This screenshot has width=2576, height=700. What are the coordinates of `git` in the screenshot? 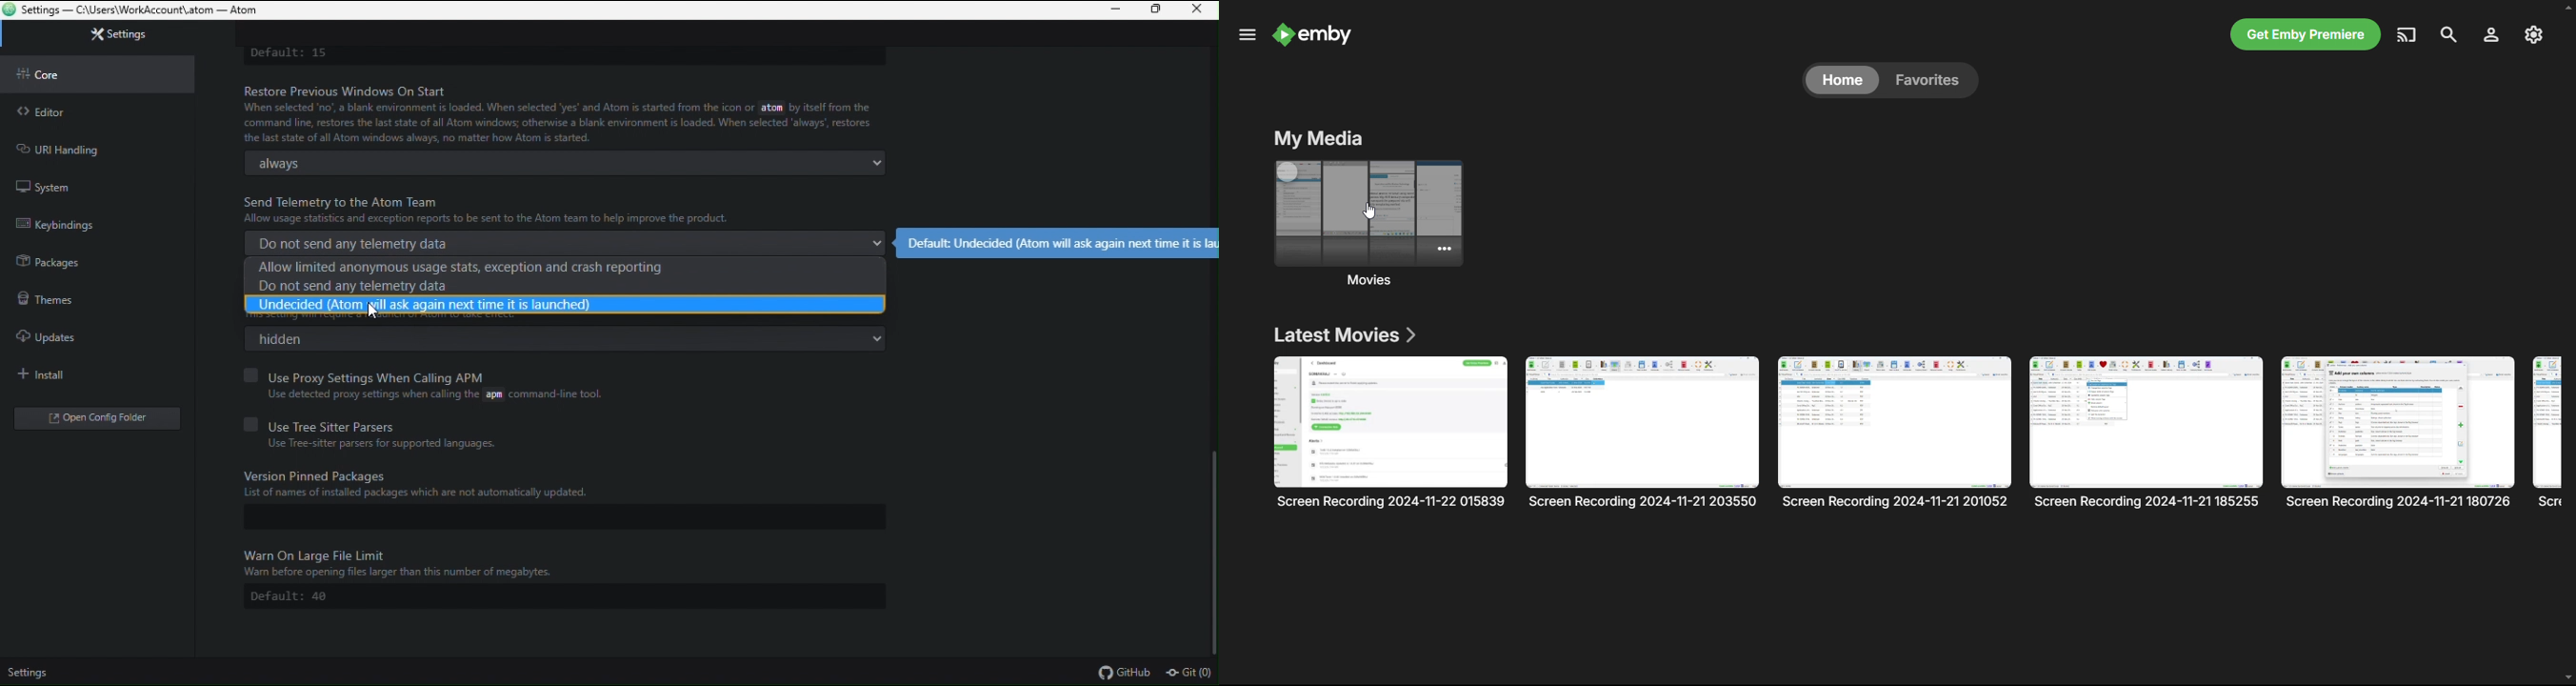 It's located at (1190, 674).